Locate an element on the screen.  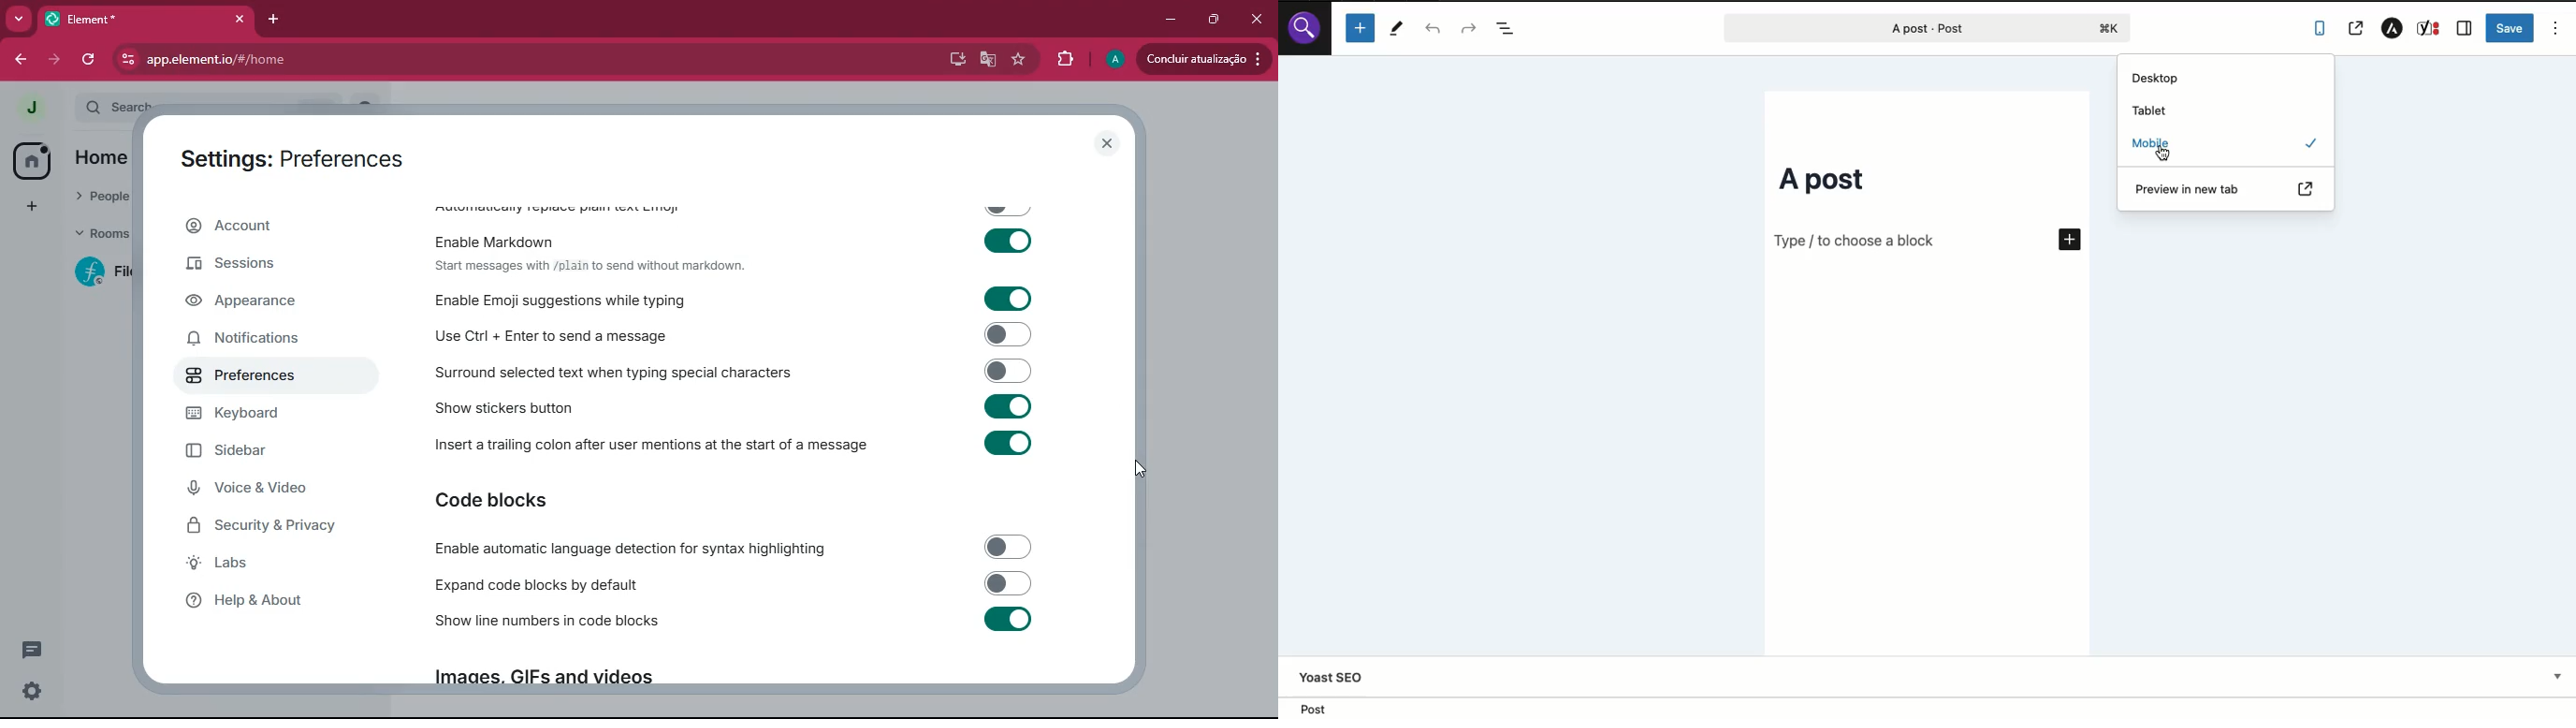
Enable Emoji suggestions while typing is located at coordinates (728, 299).